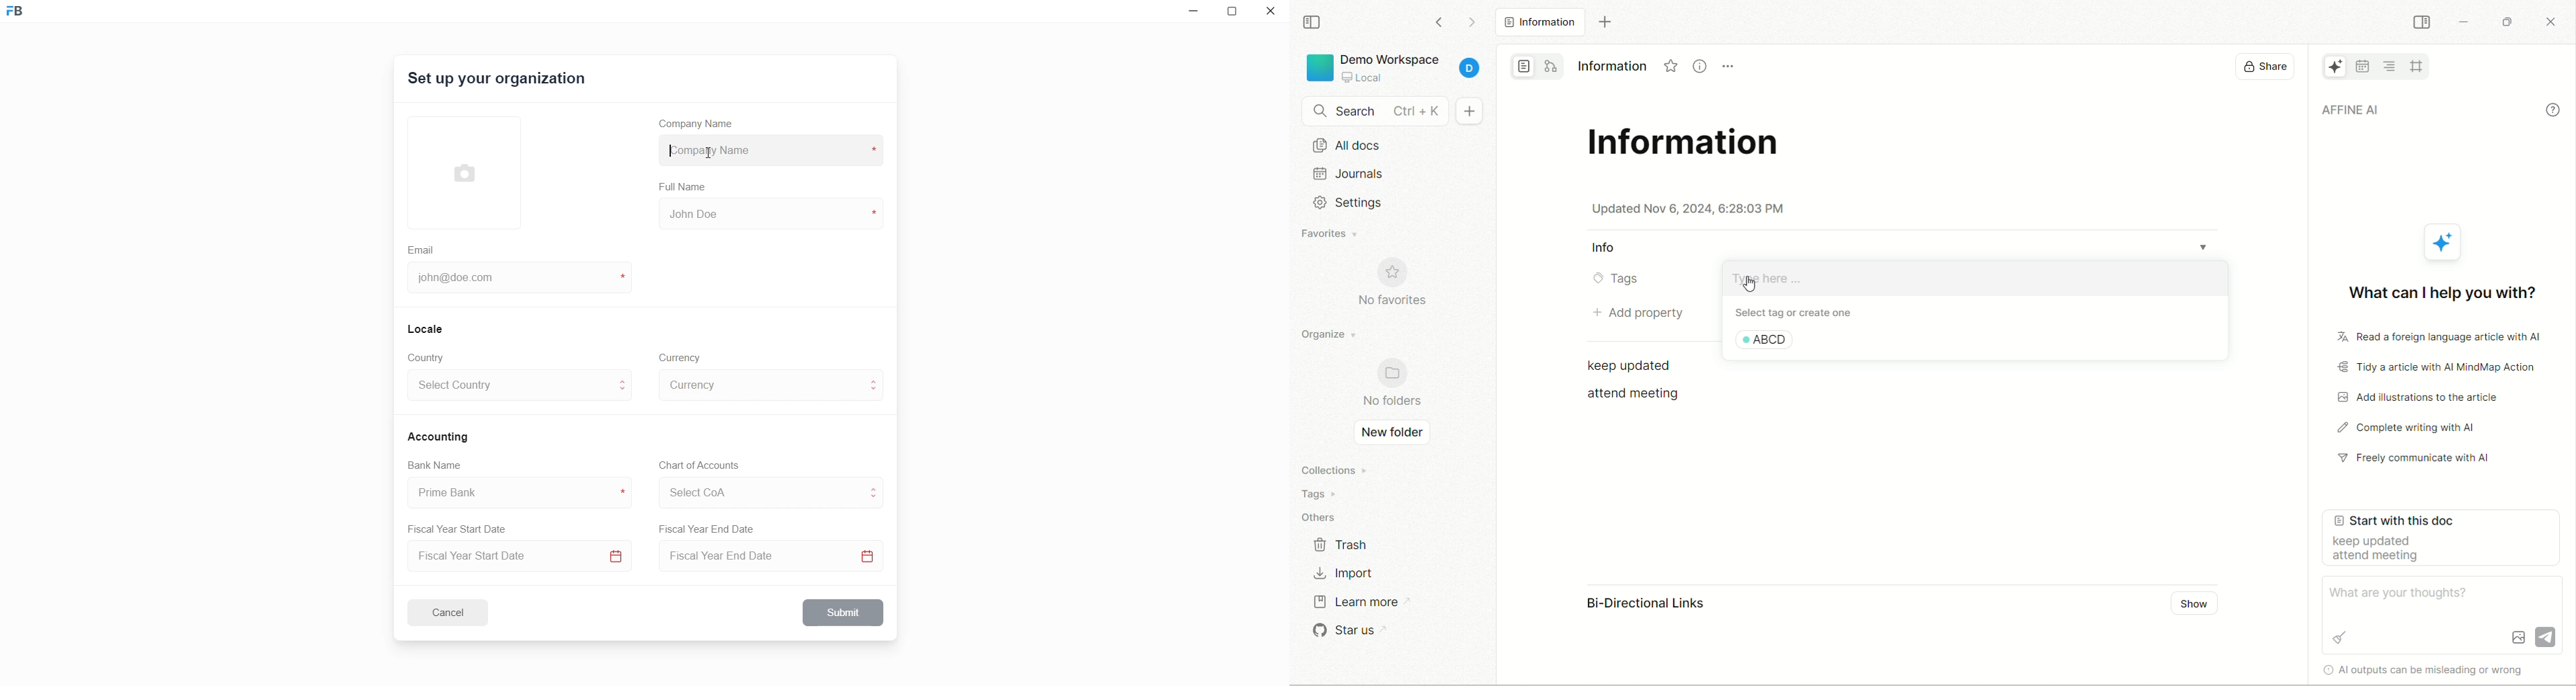 The height and width of the screenshot is (700, 2576). Describe the element at coordinates (2413, 111) in the screenshot. I see `AFFiNE AI` at that location.